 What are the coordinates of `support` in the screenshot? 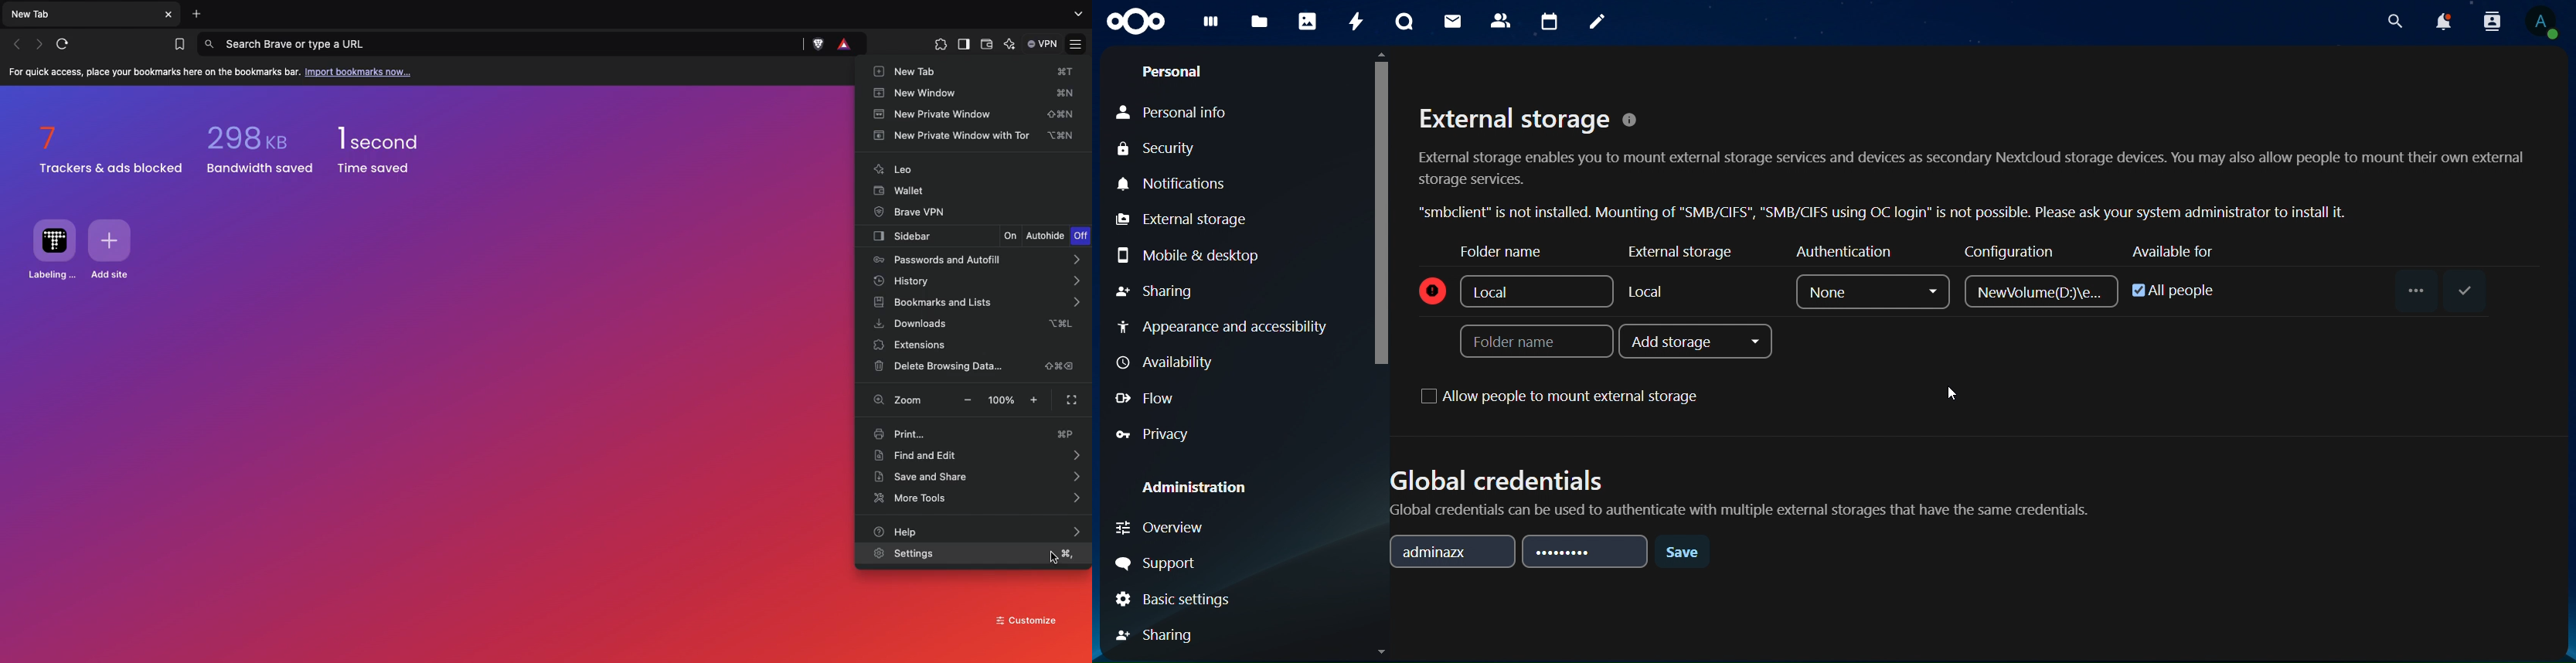 It's located at (1161, 559).